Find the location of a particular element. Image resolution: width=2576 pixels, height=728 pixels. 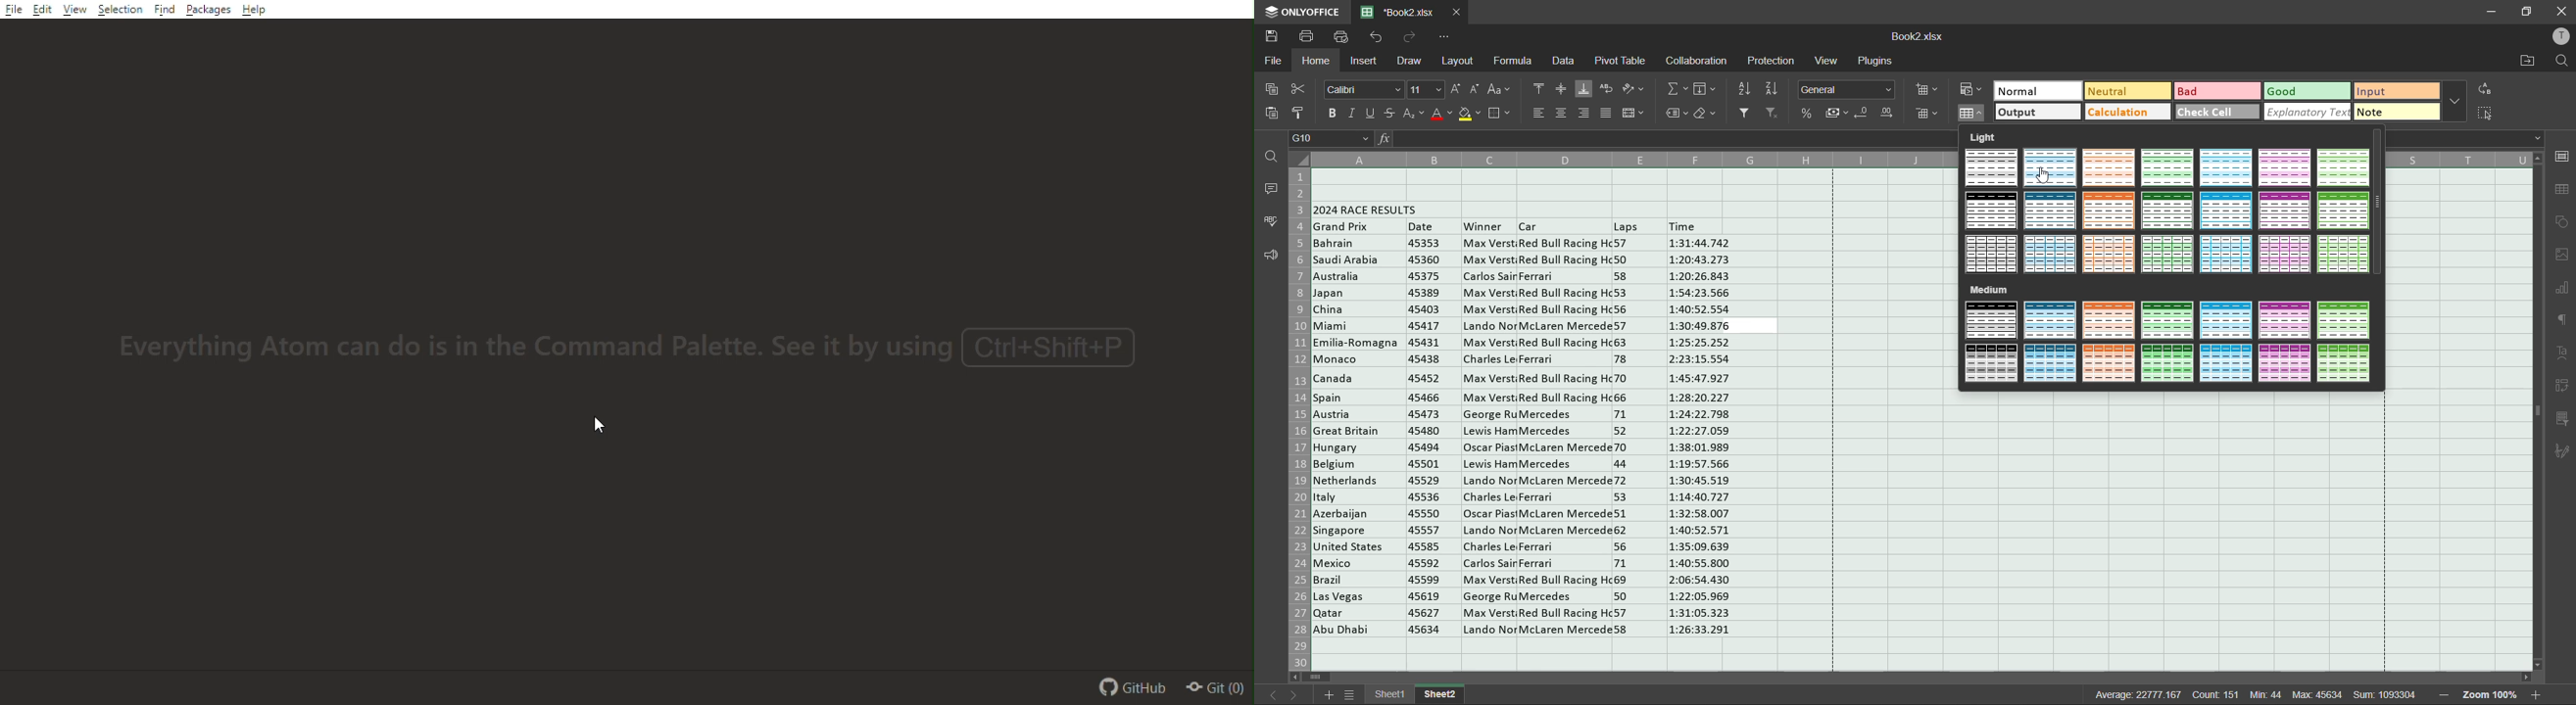

sheet names is located at coordinates (1417, 695).